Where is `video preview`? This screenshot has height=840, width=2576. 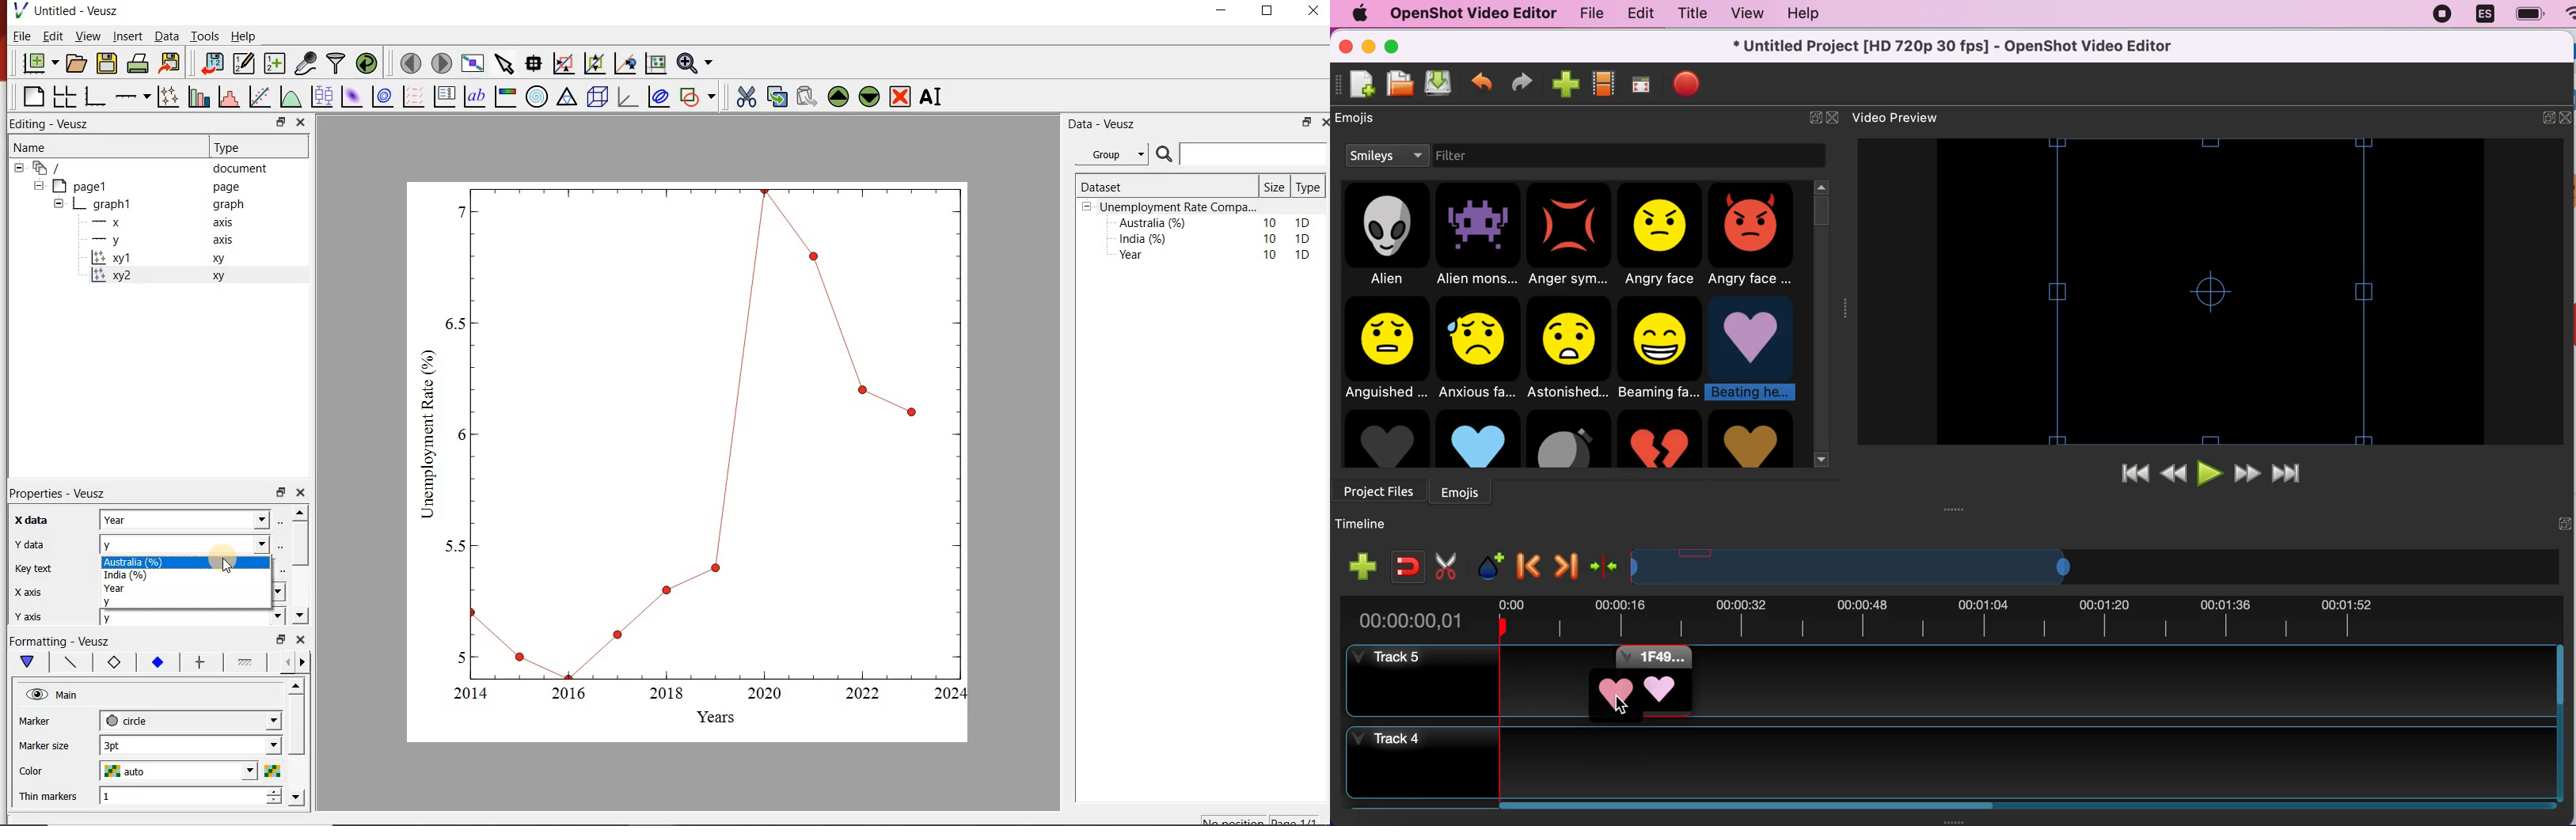
video preview is located at coordinates (2210, 291).